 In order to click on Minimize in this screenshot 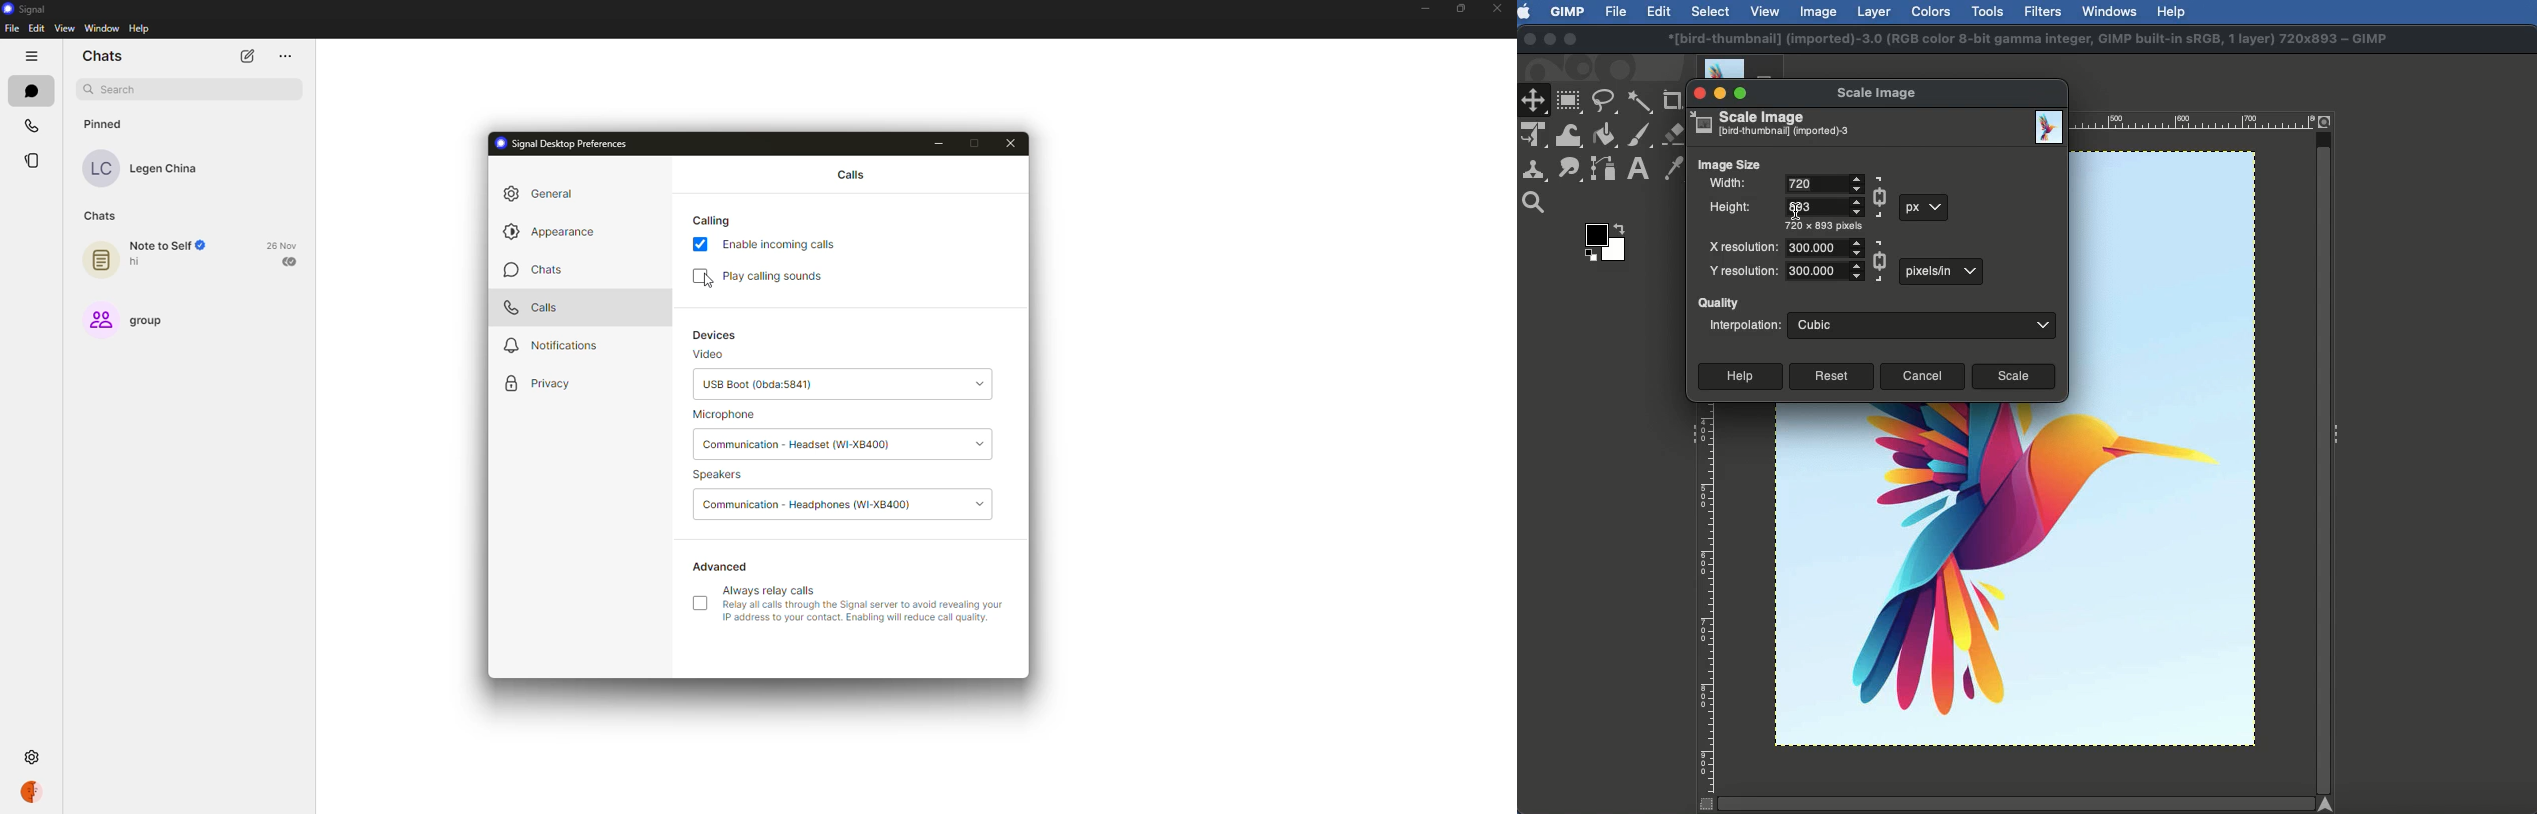, I will do `click(1719, 91)`.